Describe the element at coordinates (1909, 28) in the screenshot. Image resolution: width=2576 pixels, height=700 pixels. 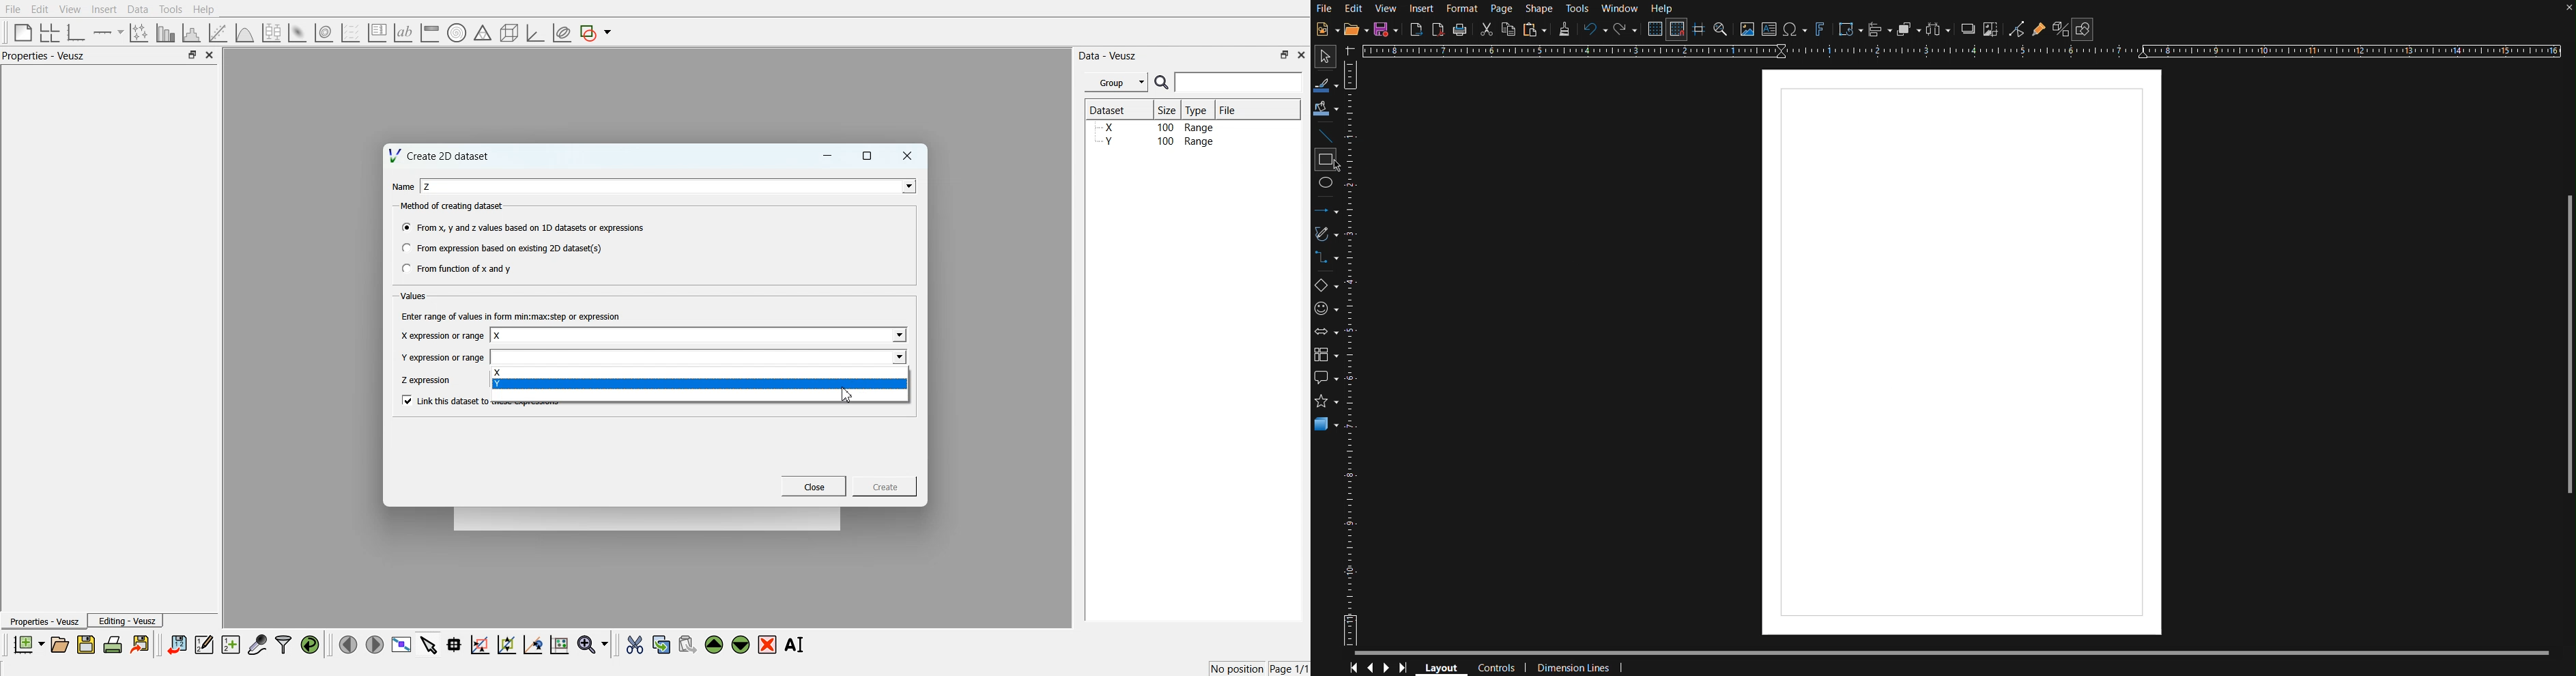
I see `Arrange` at that location.